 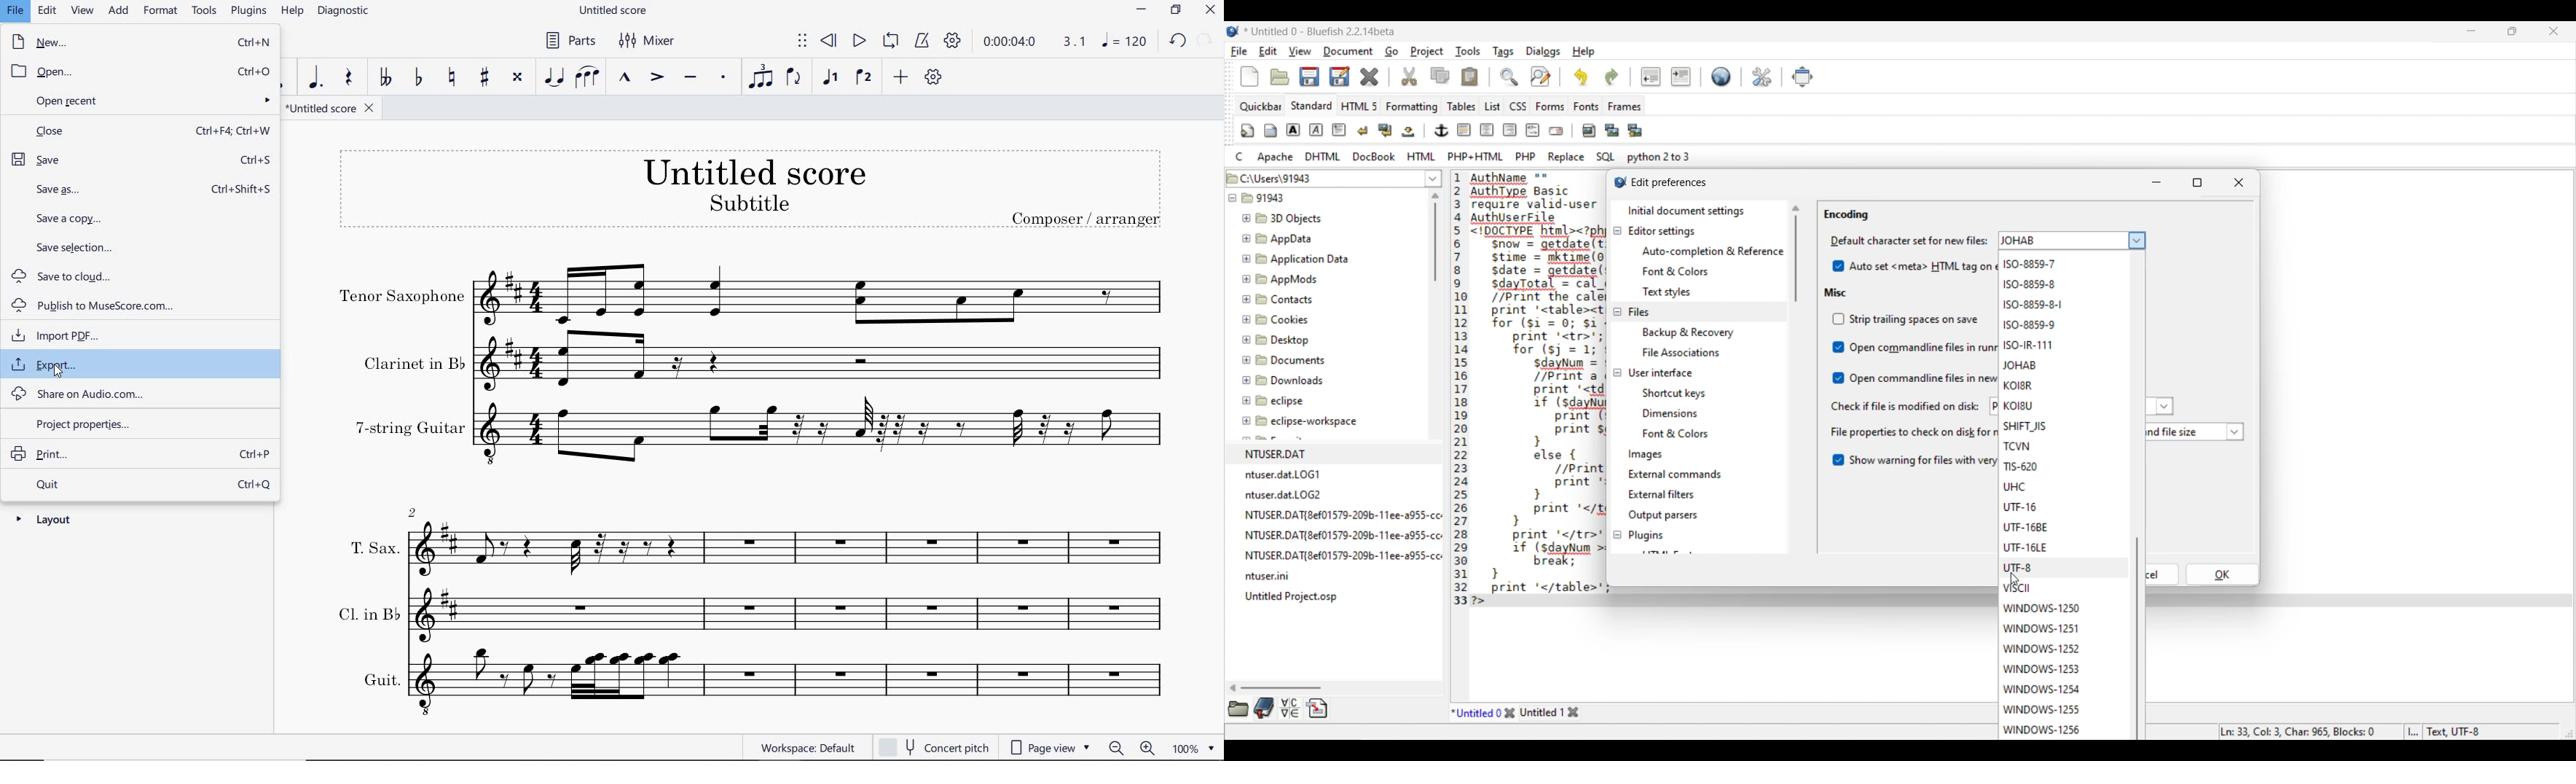 What do you see at coordinates (1646, 533) in the screenshot?
I see `Plugins` at bounding box center [1646, 533].